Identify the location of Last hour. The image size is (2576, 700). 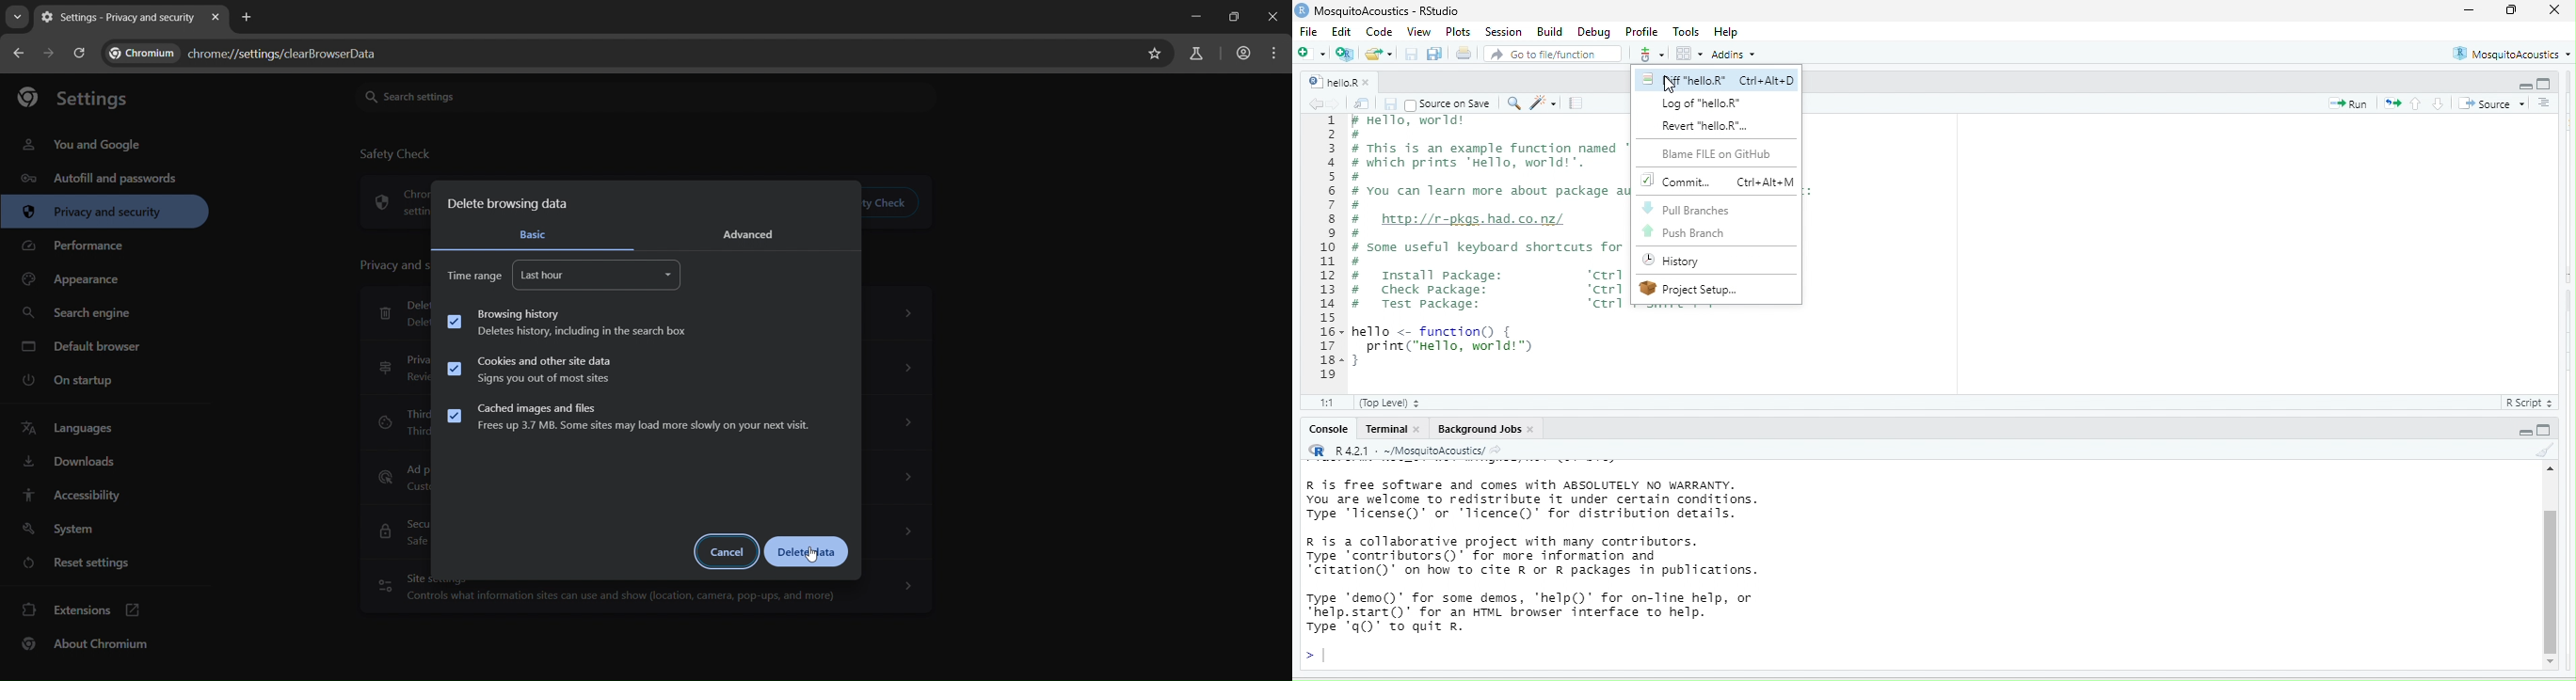
(599, 275).